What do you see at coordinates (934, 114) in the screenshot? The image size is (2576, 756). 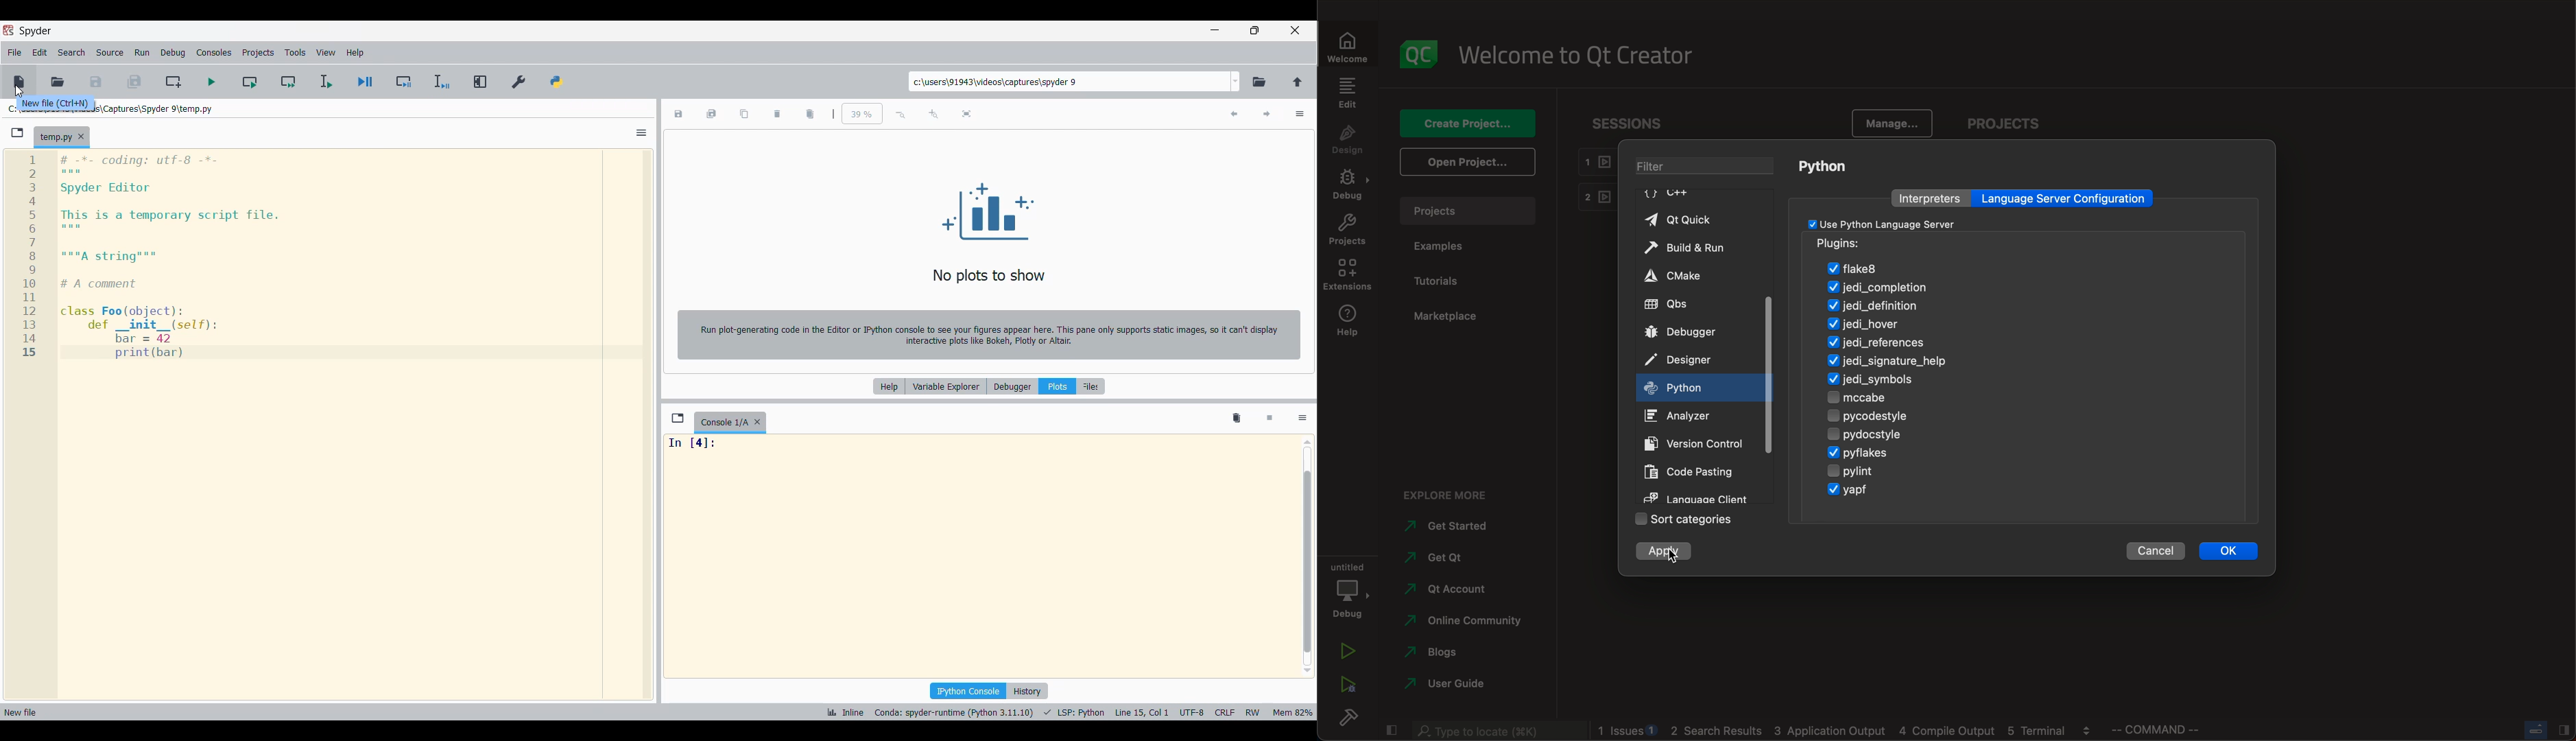 I see `Zoom in` at bounding box center [934, 114].